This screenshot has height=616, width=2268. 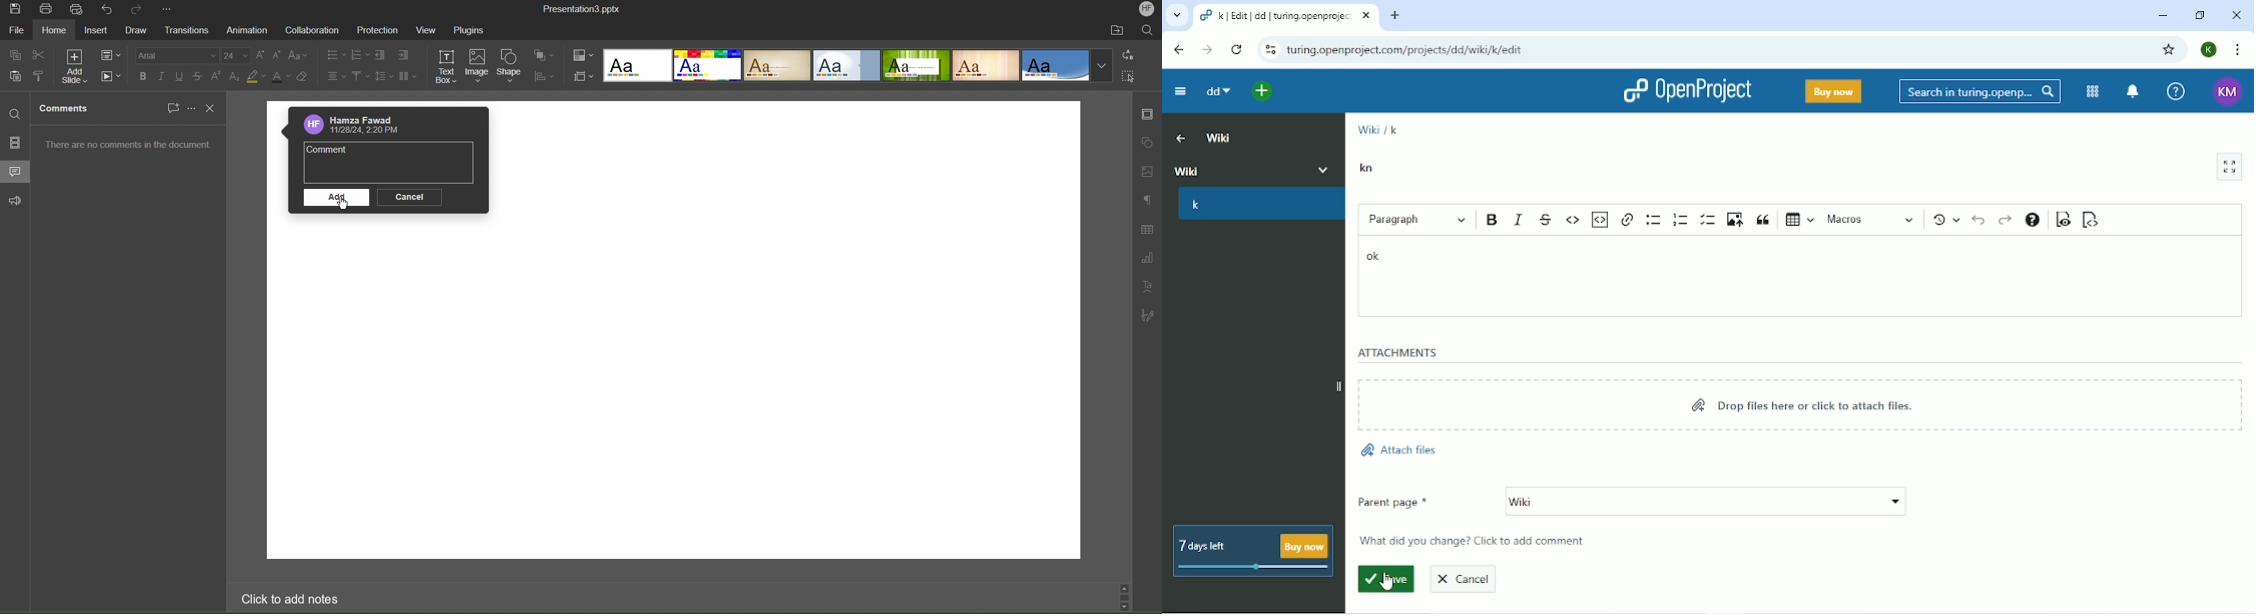 I want to click on Switch to markdown mode, so click(x=2091, y=219).